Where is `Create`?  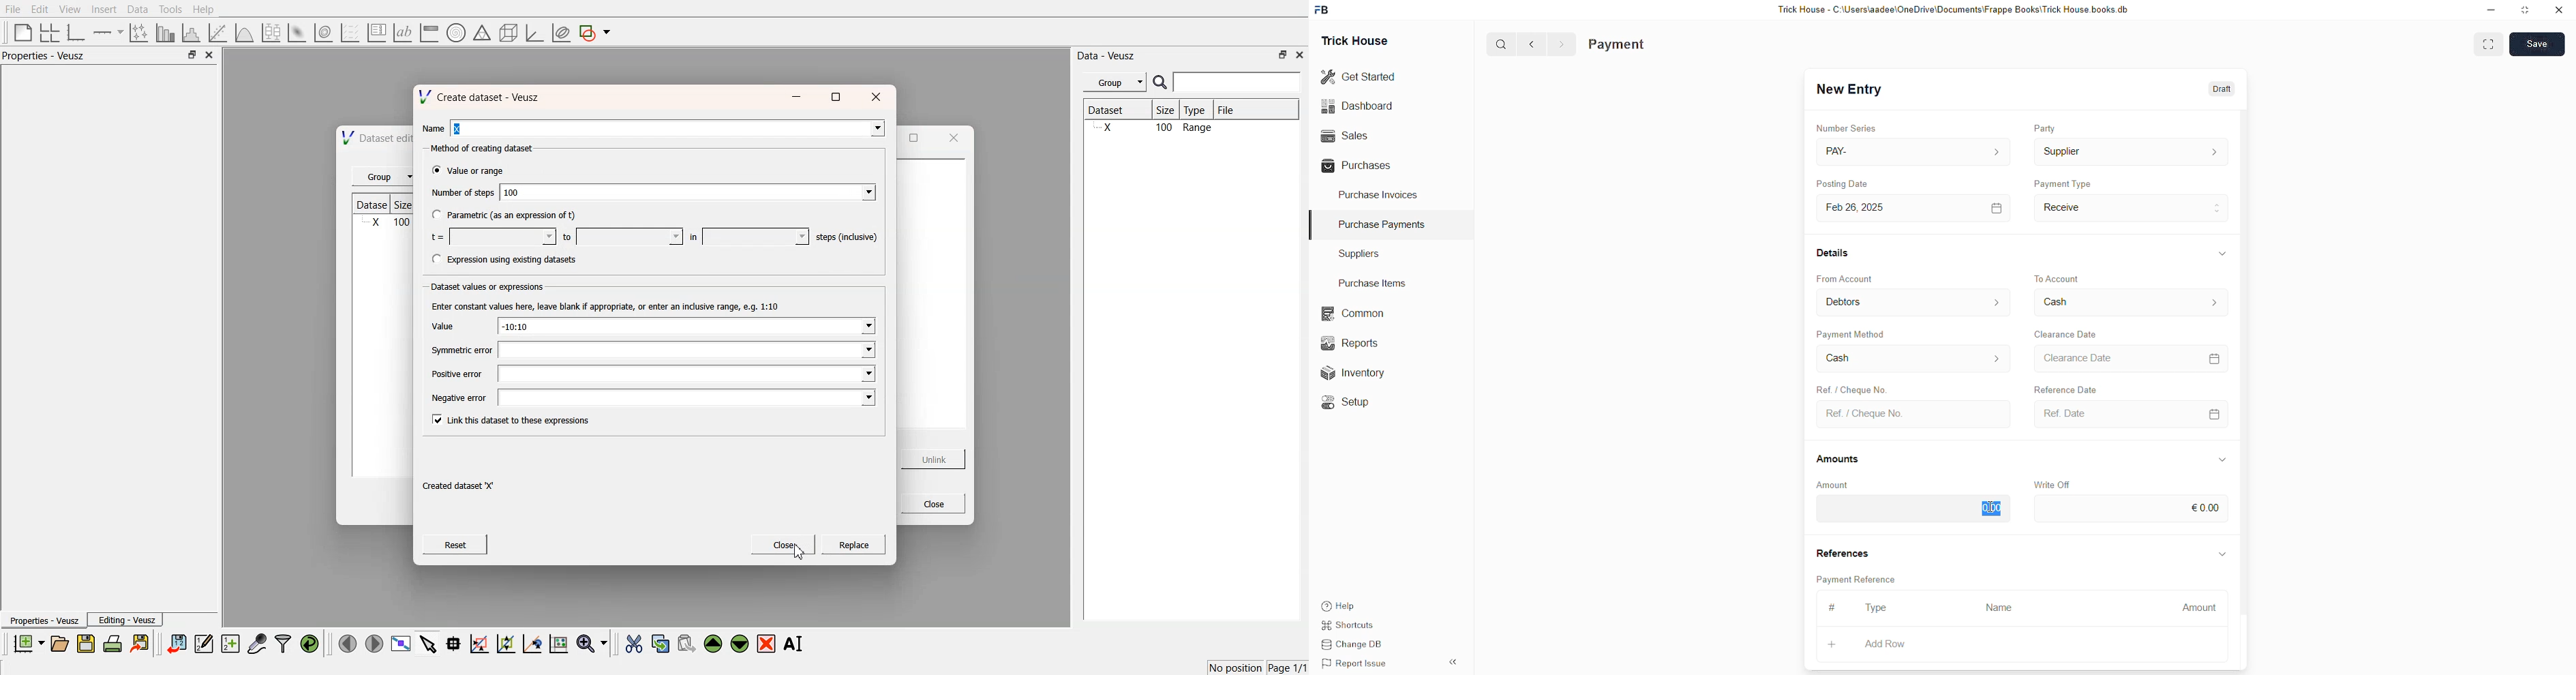 Create is located at coordinates (855, 545).